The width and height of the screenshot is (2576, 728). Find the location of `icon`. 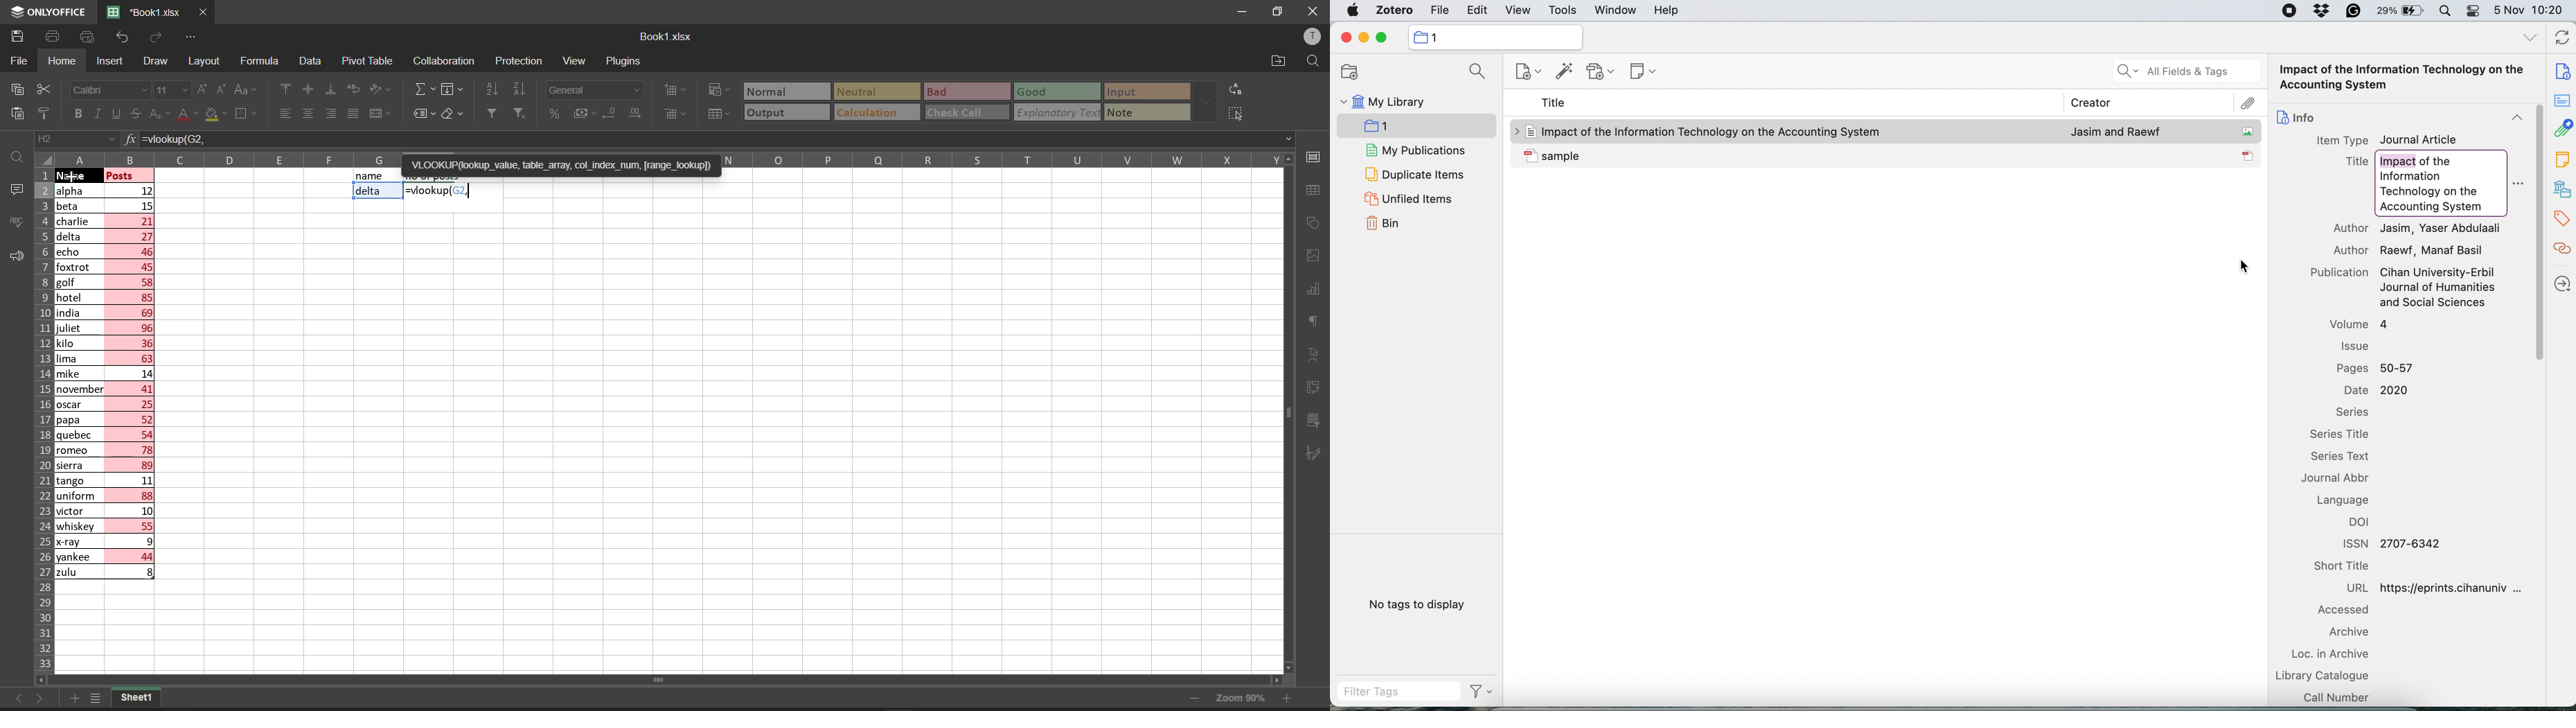

icon is located at coordinates (2249, 131).